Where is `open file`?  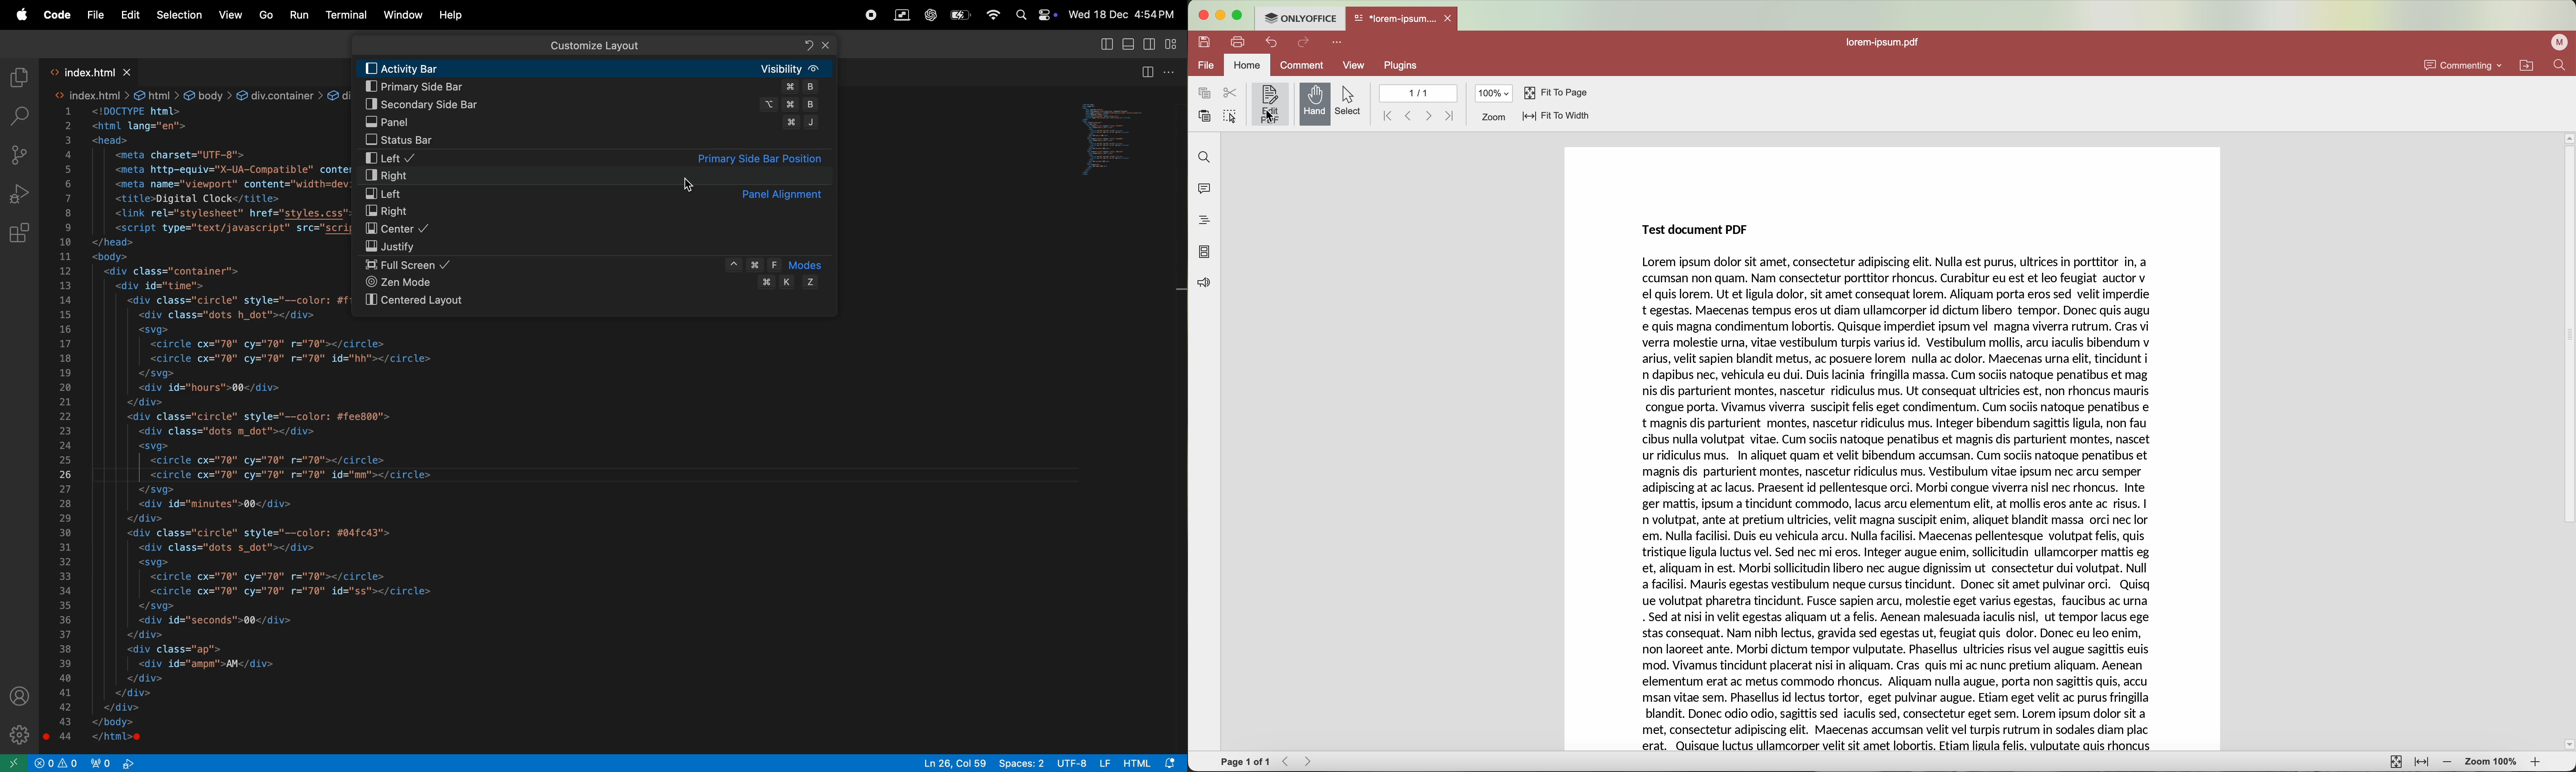
open file is located at coordinates (1403, 19).